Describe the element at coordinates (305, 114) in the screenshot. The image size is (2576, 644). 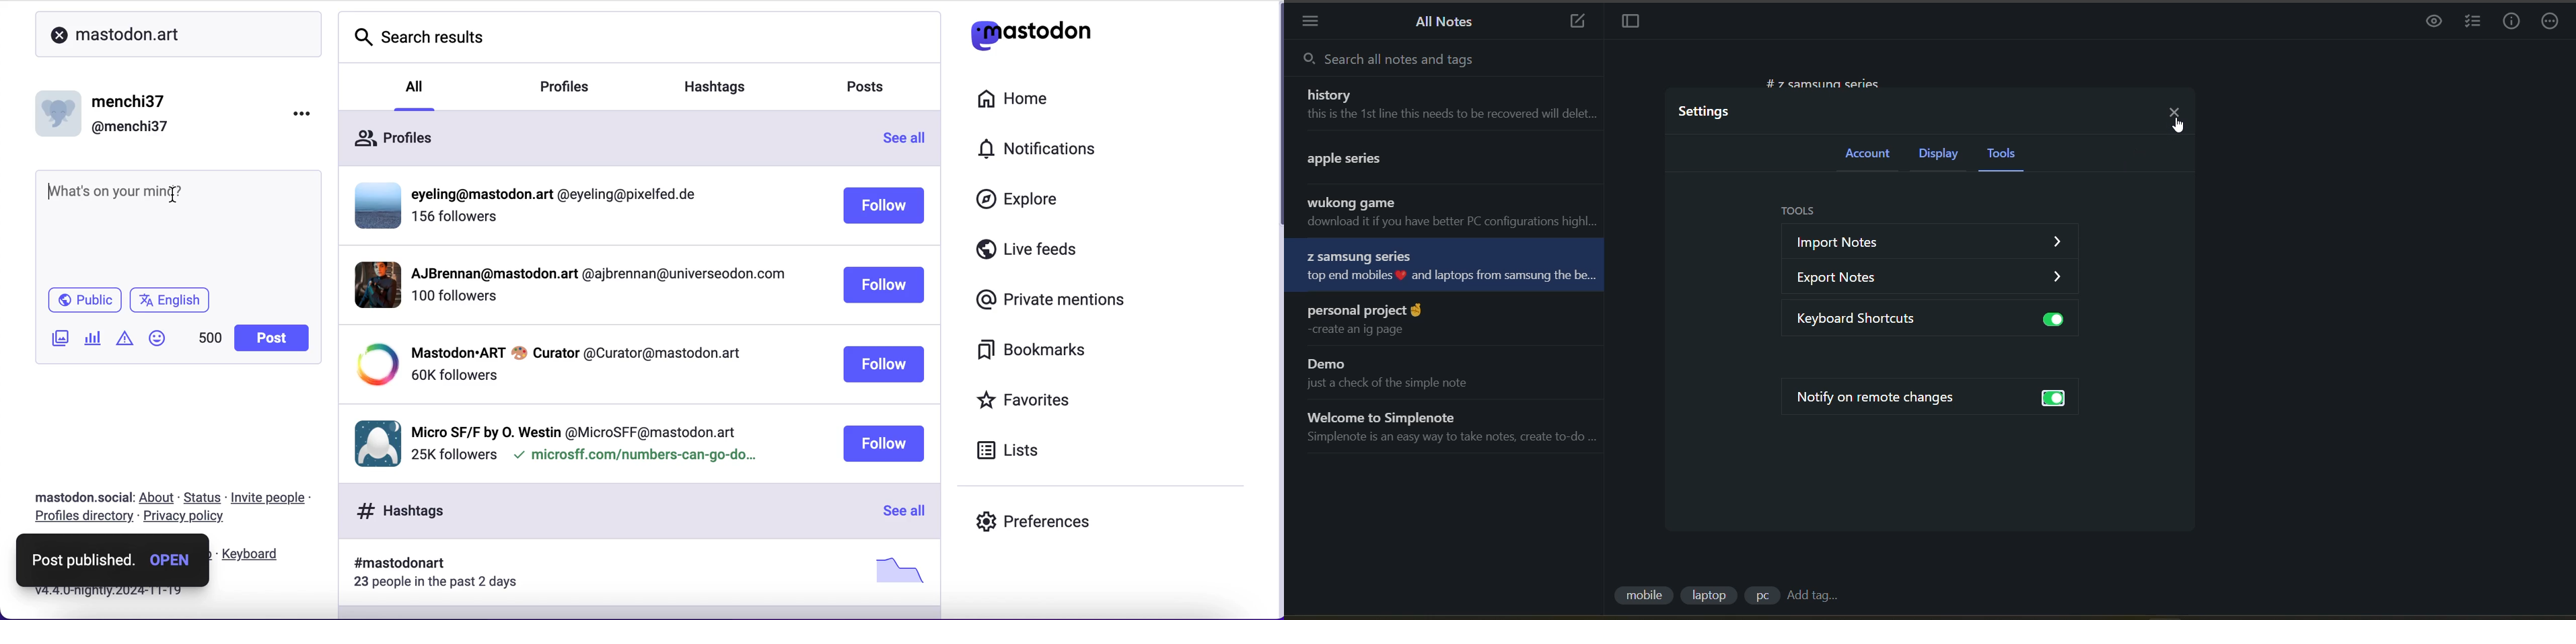
I see `options` at that location.